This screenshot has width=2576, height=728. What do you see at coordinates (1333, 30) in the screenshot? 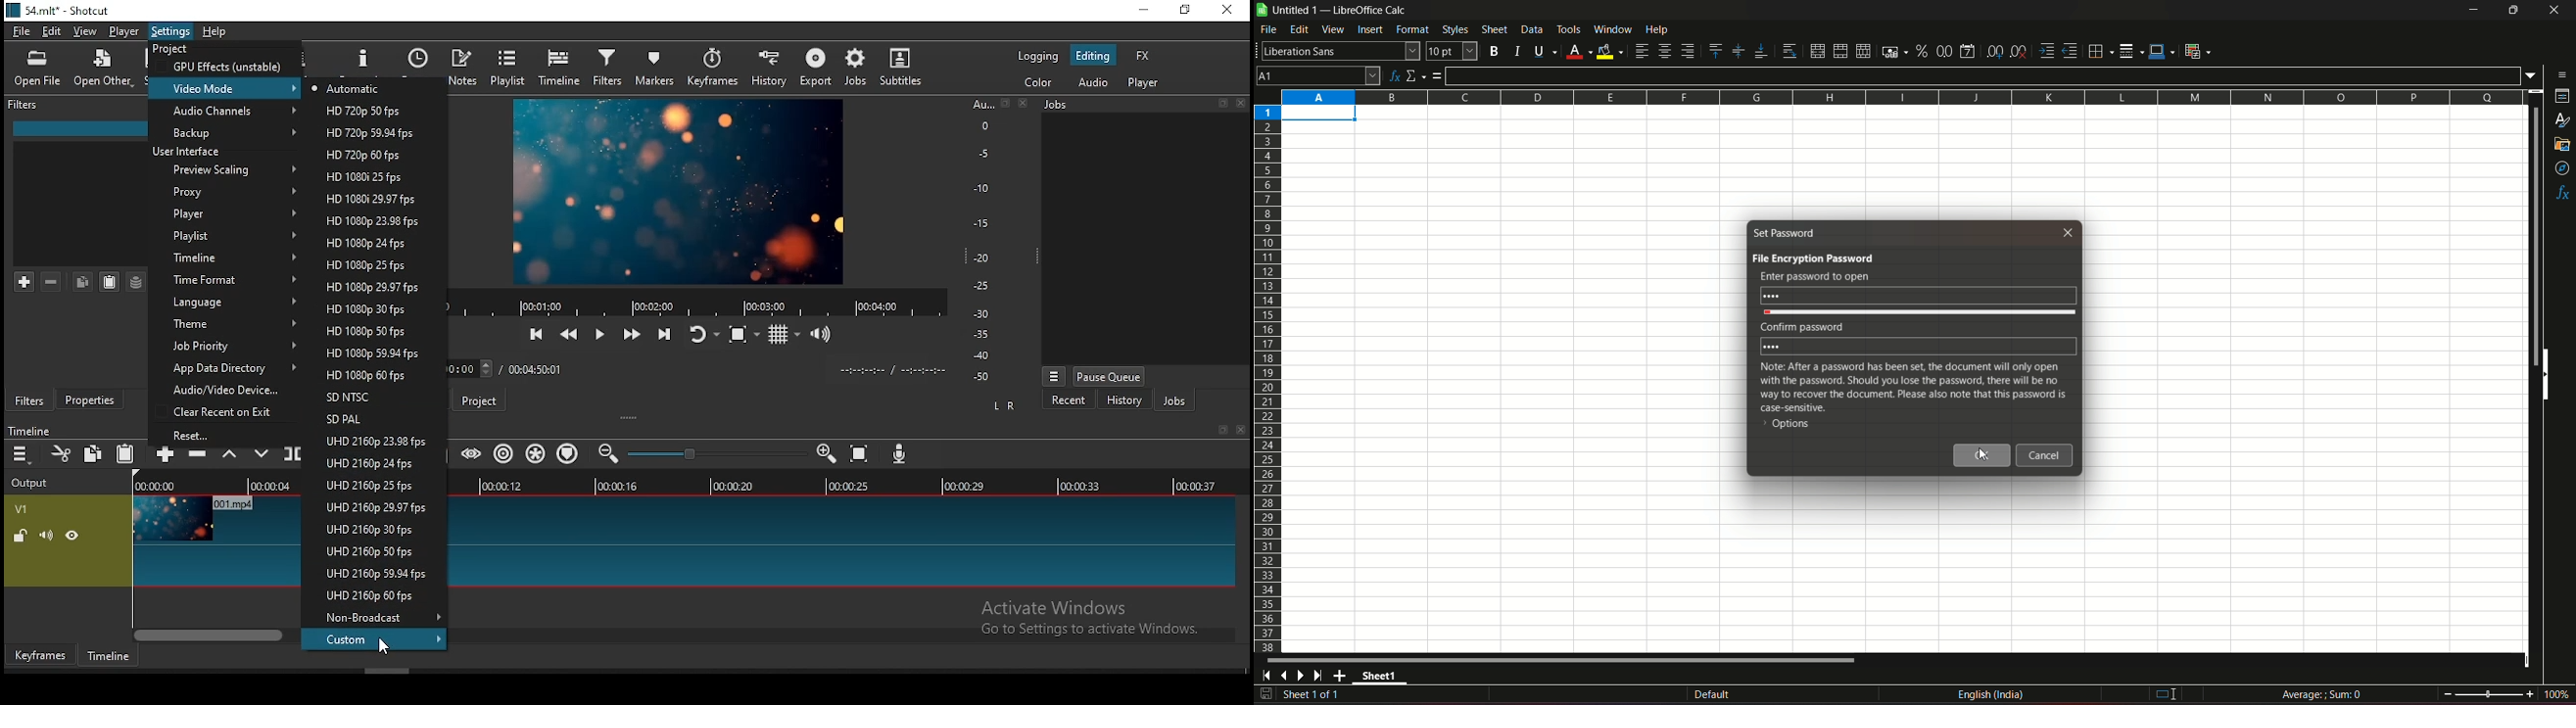
I see `view` at bounding box center [1333, 30].